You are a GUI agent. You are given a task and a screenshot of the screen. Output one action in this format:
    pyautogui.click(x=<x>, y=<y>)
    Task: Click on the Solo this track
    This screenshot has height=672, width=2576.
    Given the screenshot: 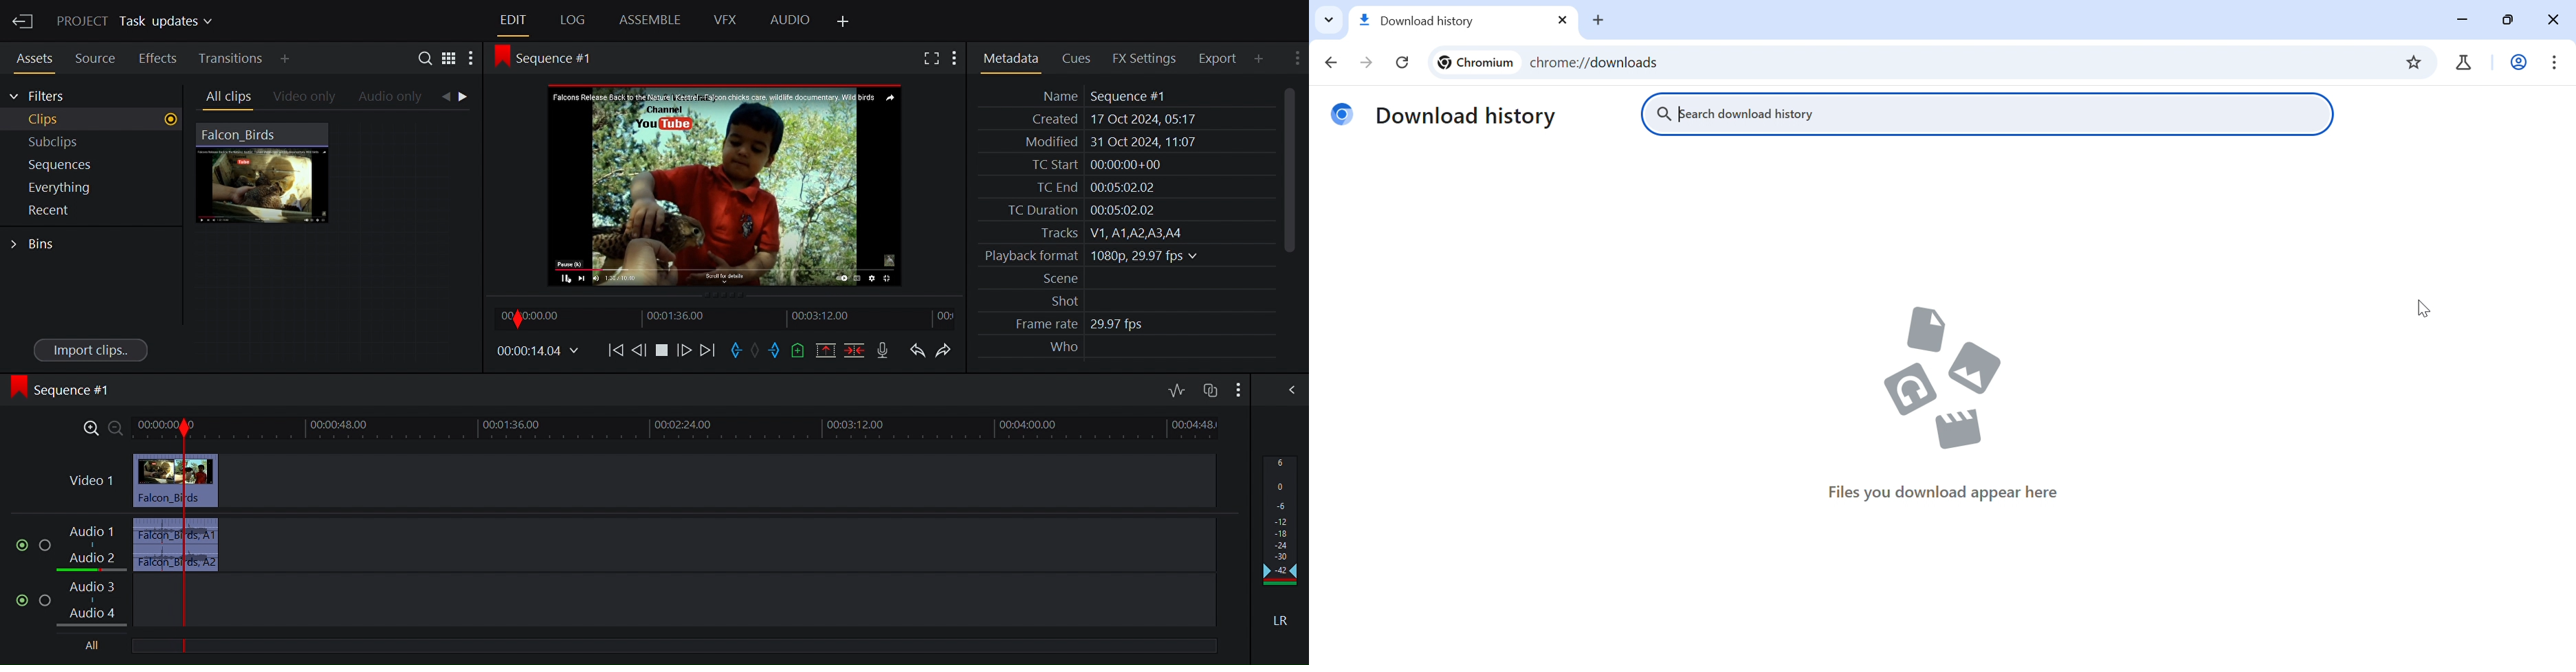 What is the action you would take?
    pyautogui.click(x=49, y=600)
    